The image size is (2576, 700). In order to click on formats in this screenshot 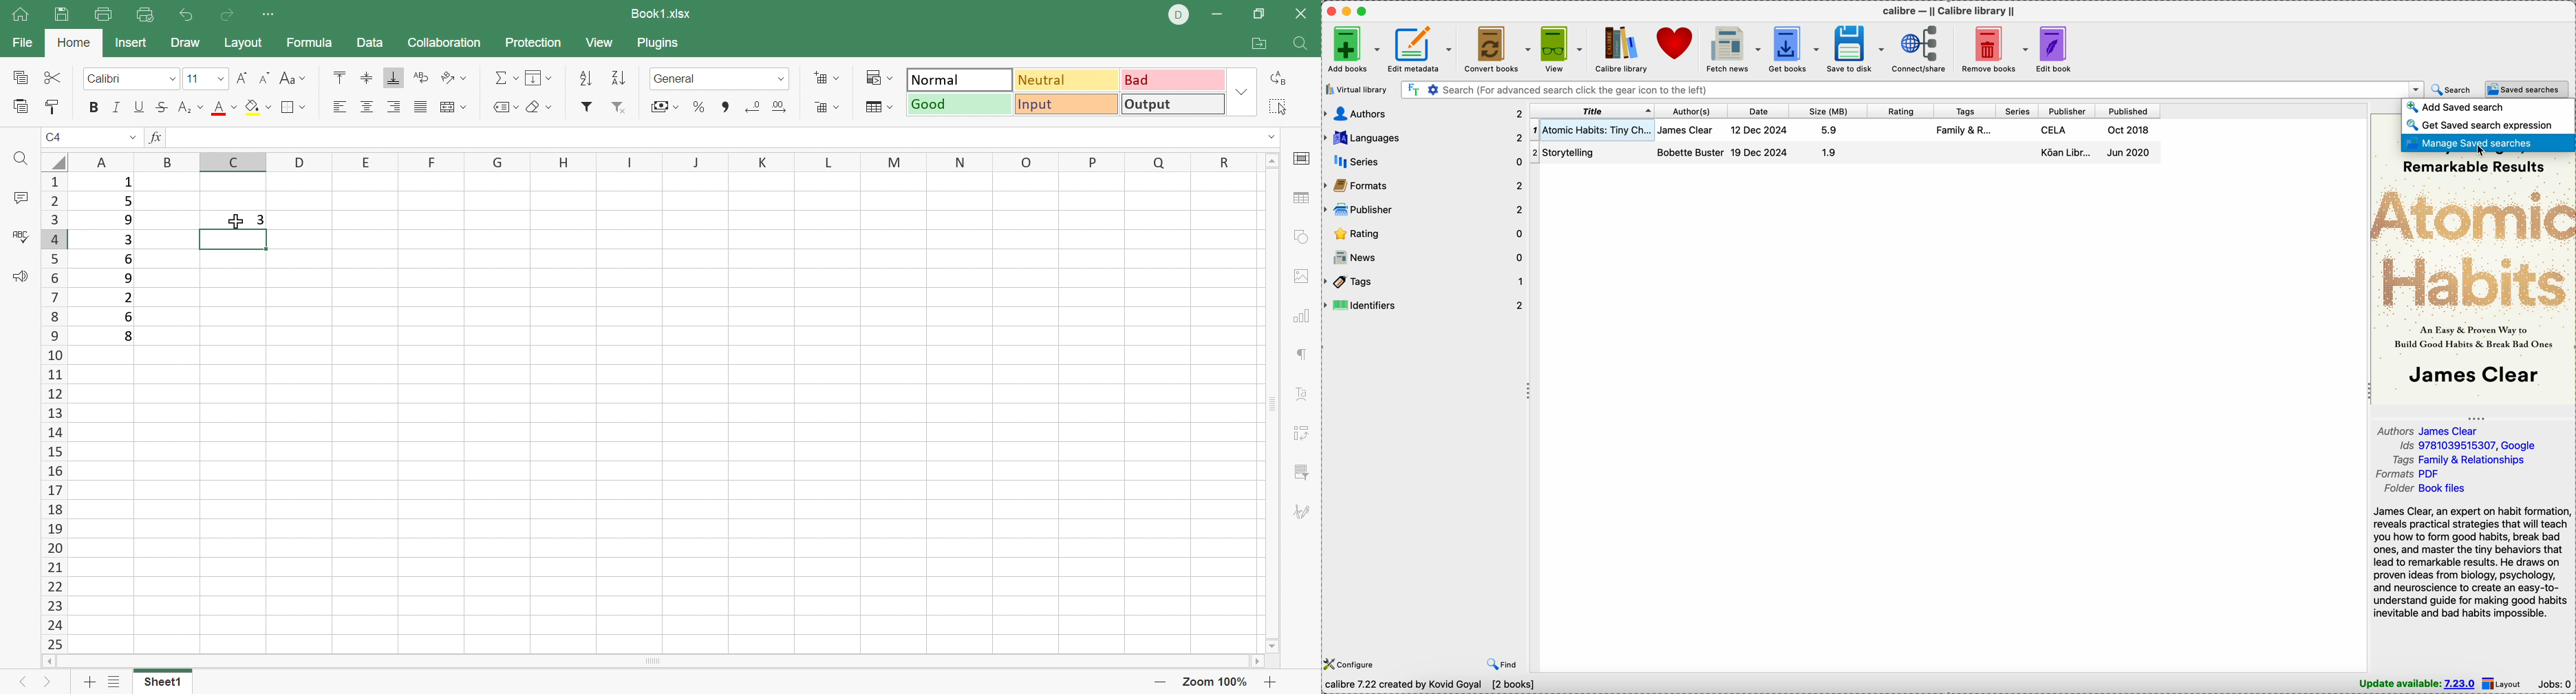, I will do `click(1424, 187)`.